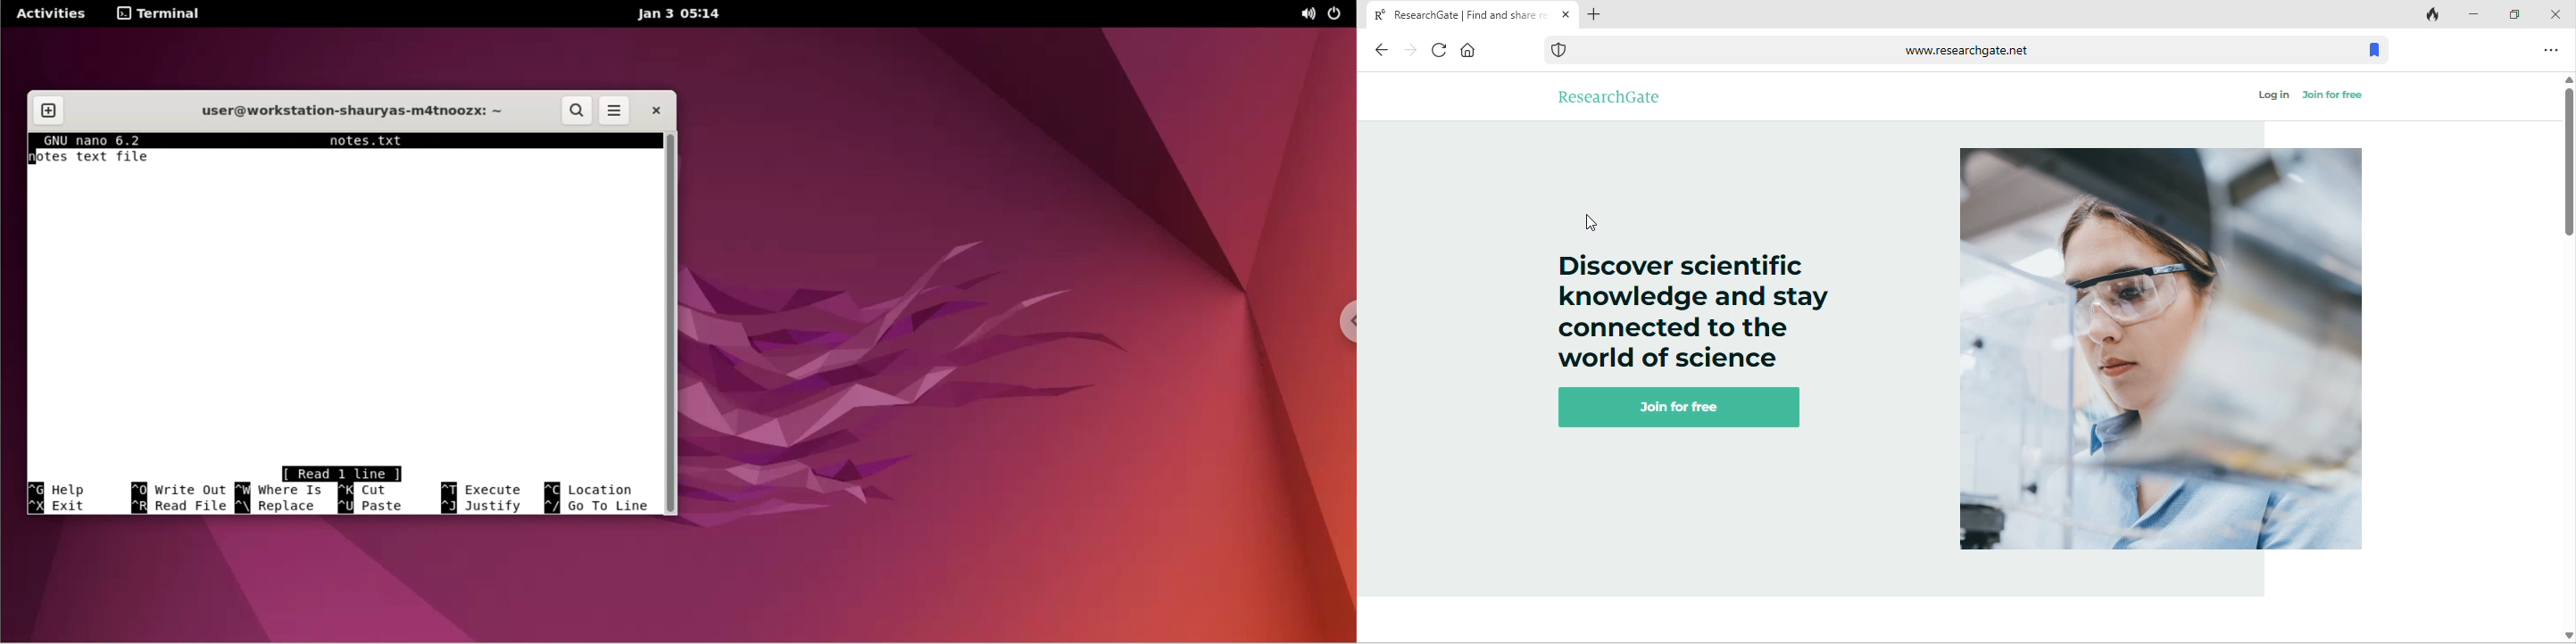 This screenshot has width=2576, height=644. Describe the element at coordinates (1604, 98) in the screenshot. I see `research gate` at that location.